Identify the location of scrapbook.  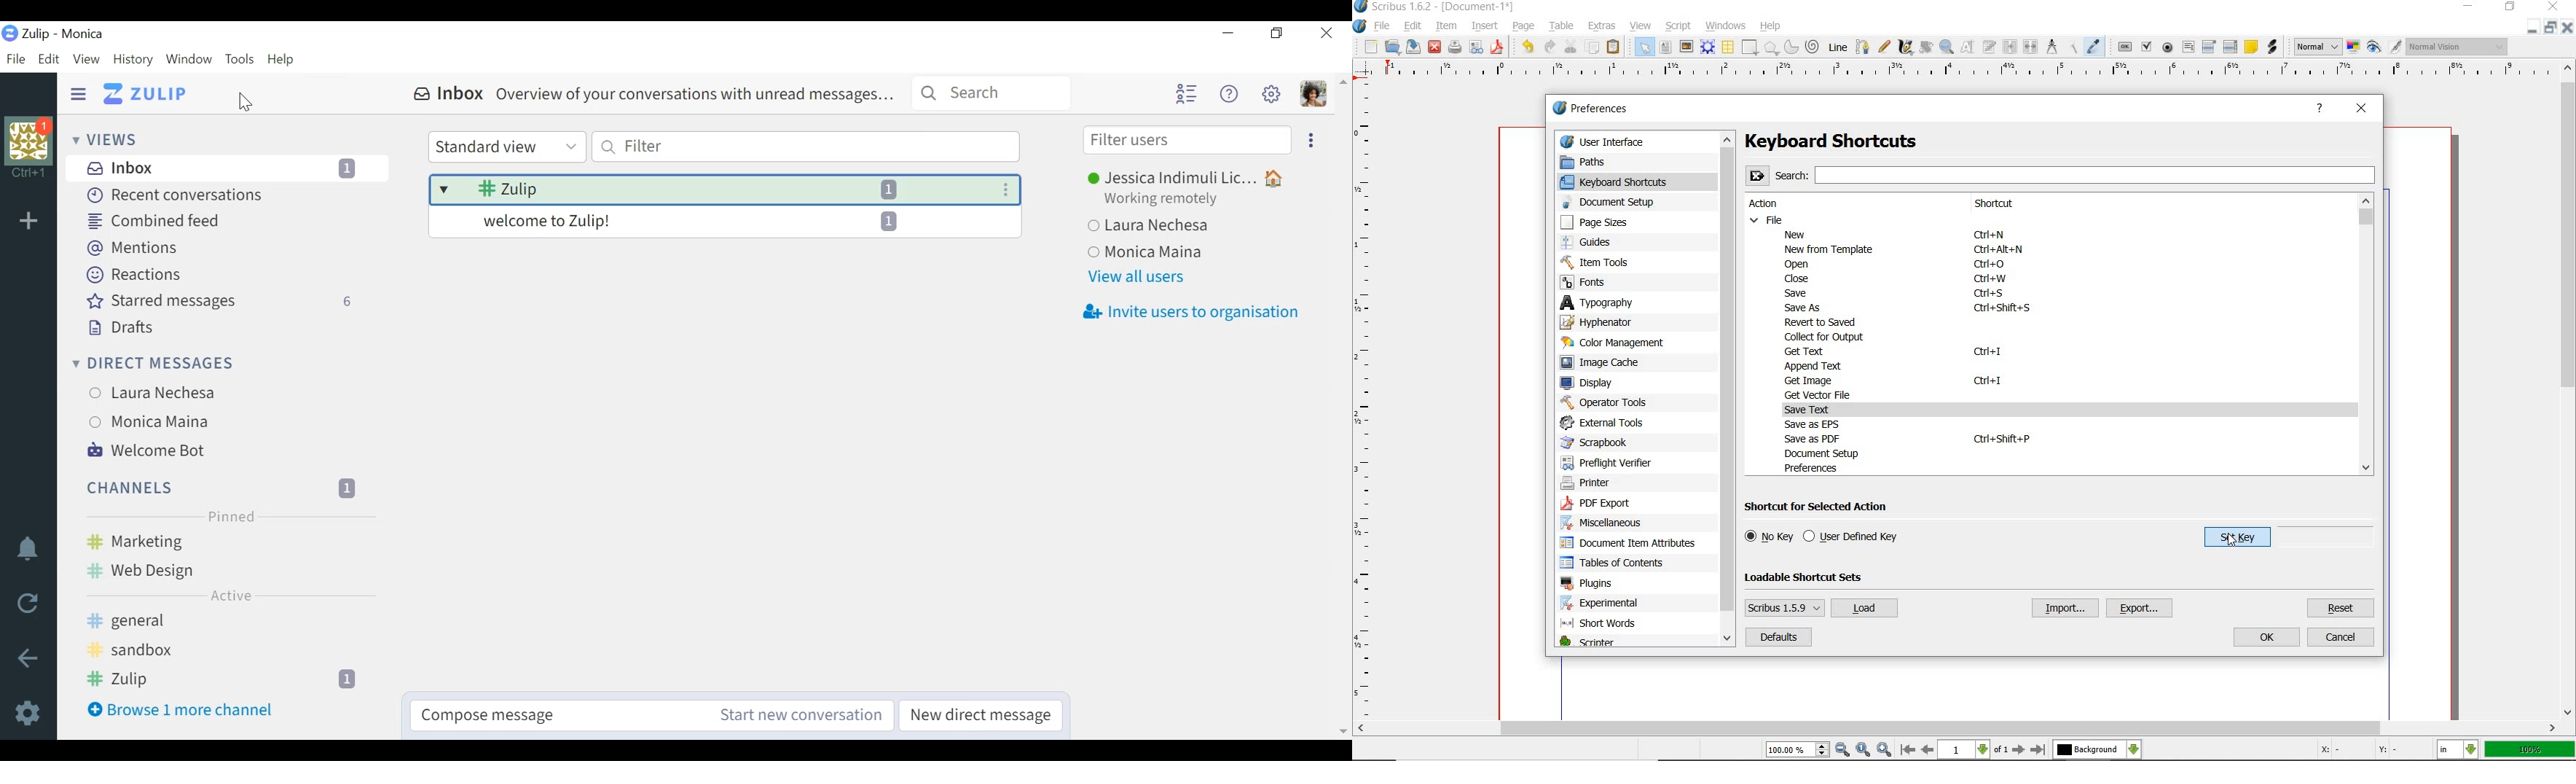
(1601, 442).